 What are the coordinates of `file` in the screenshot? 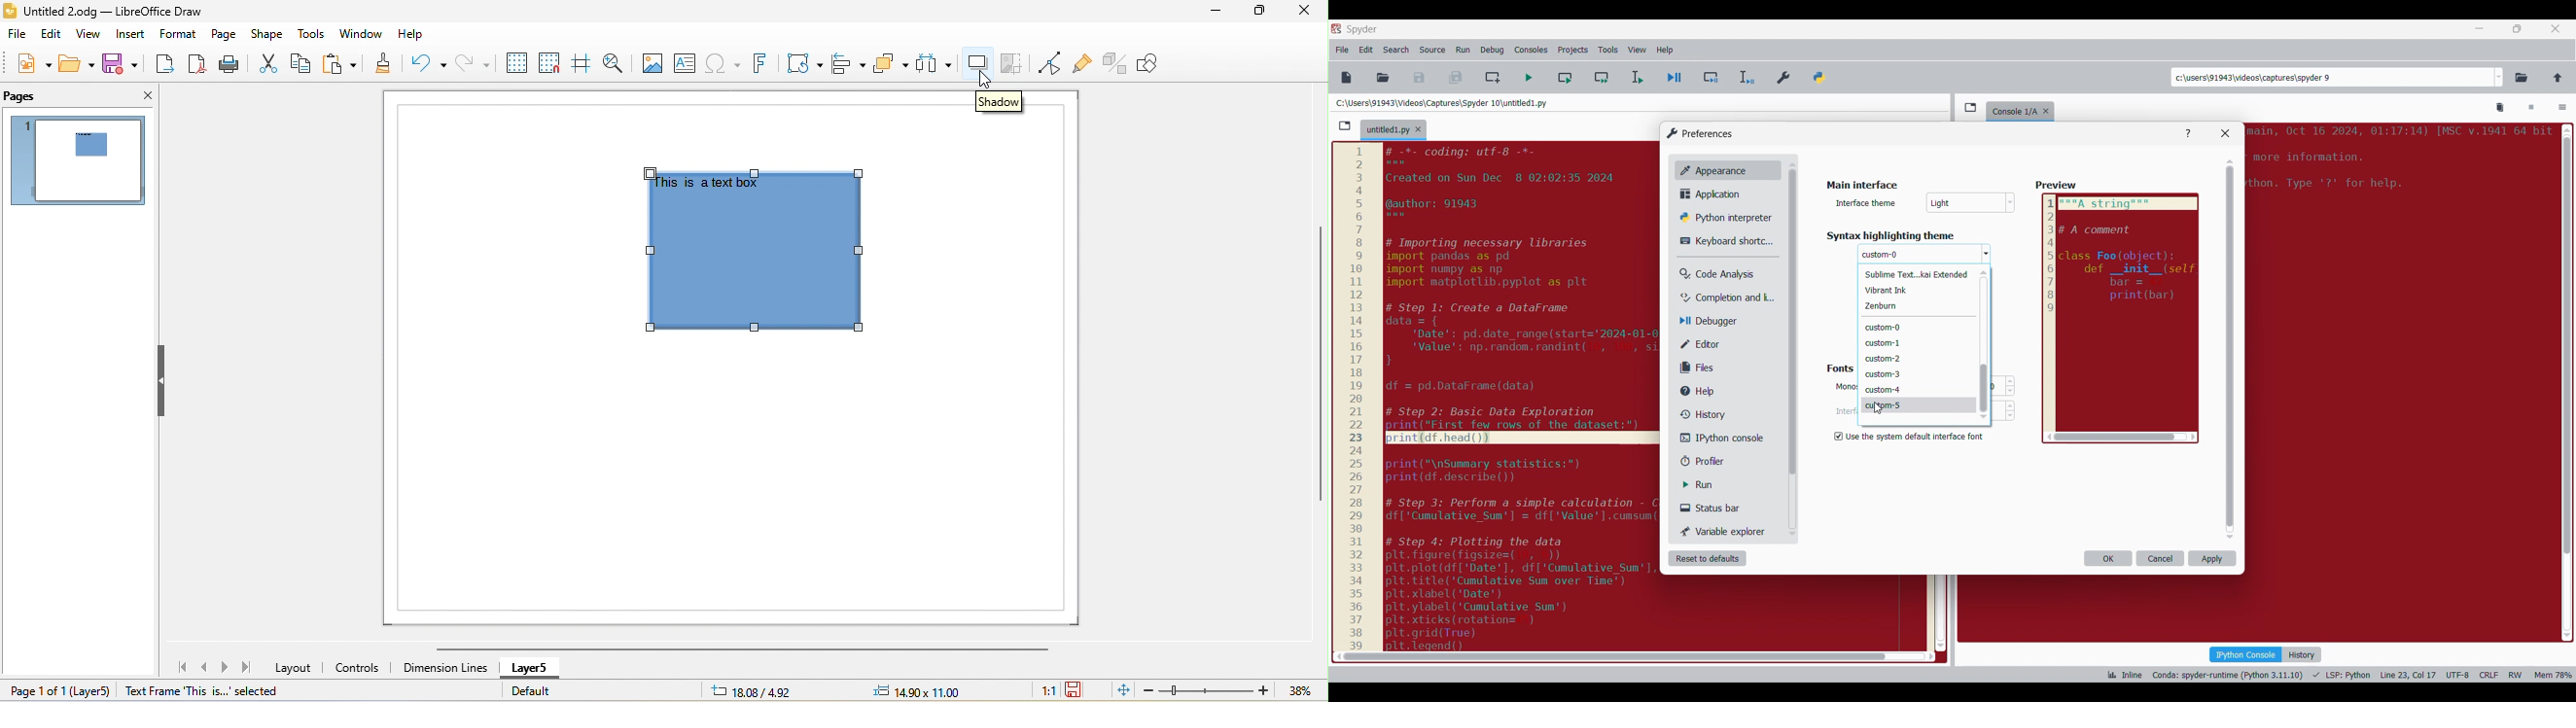 It's located at (18, 35).